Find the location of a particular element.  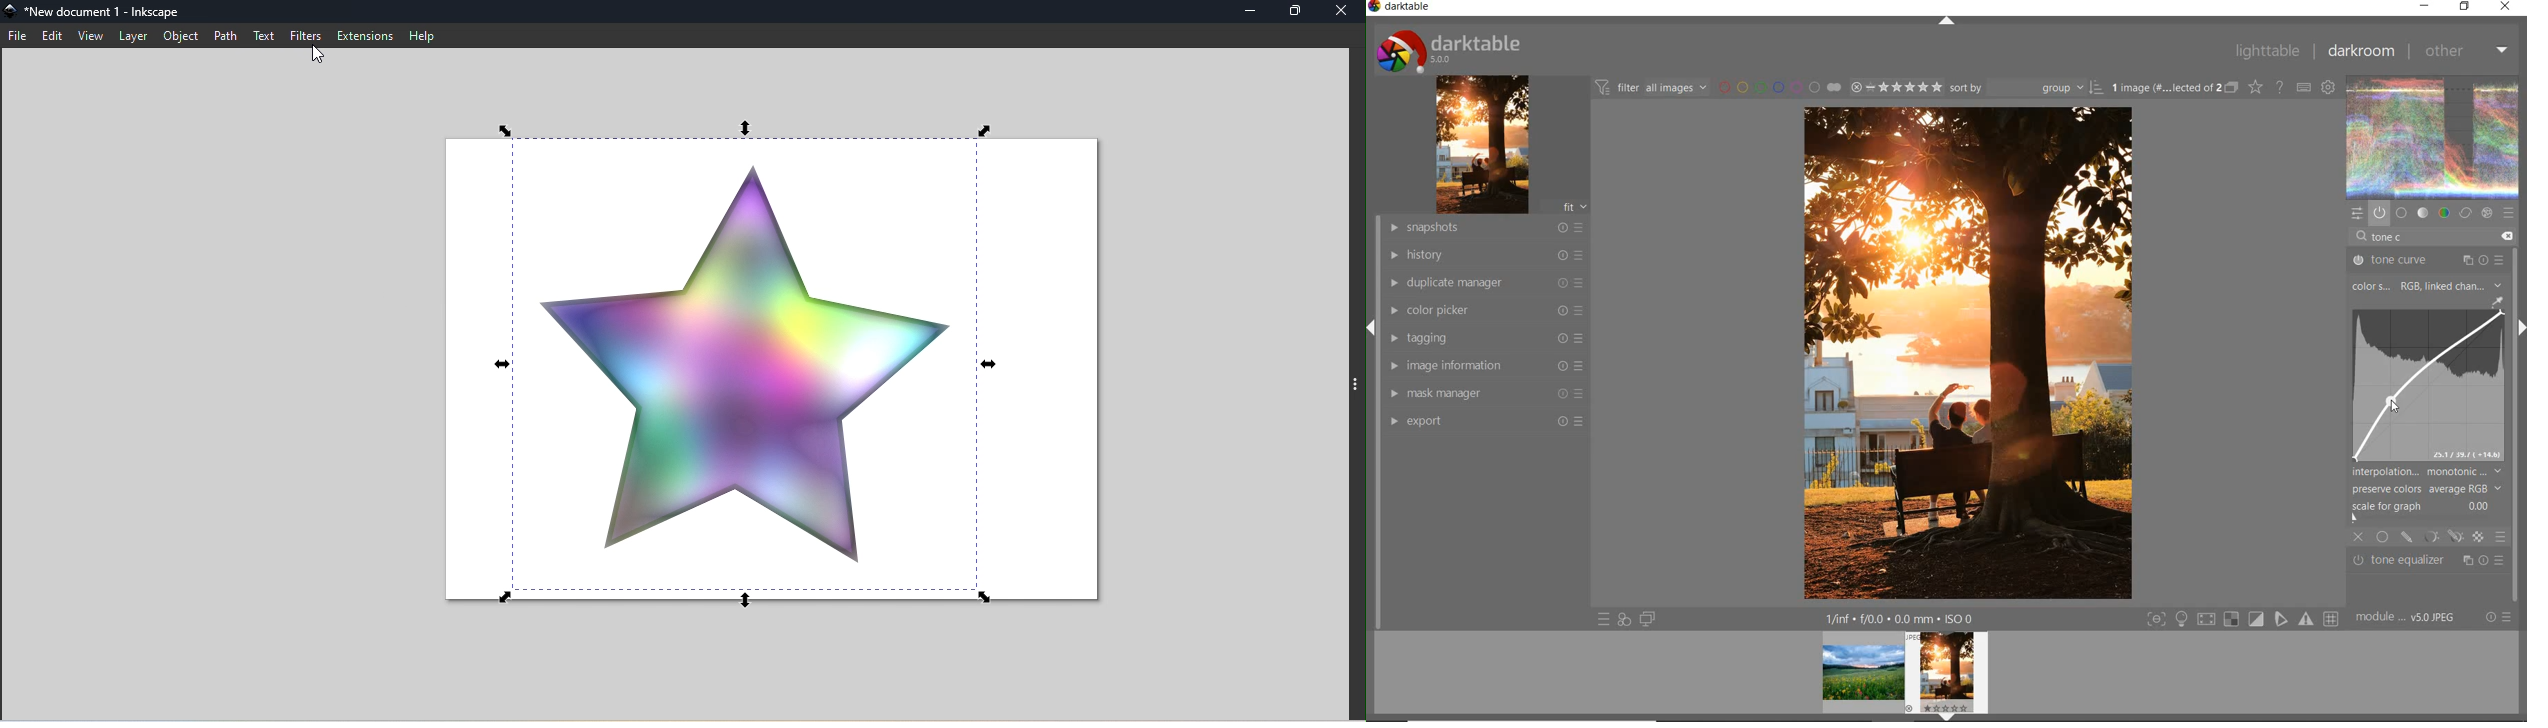

Text is located at coordinates (261, 36).